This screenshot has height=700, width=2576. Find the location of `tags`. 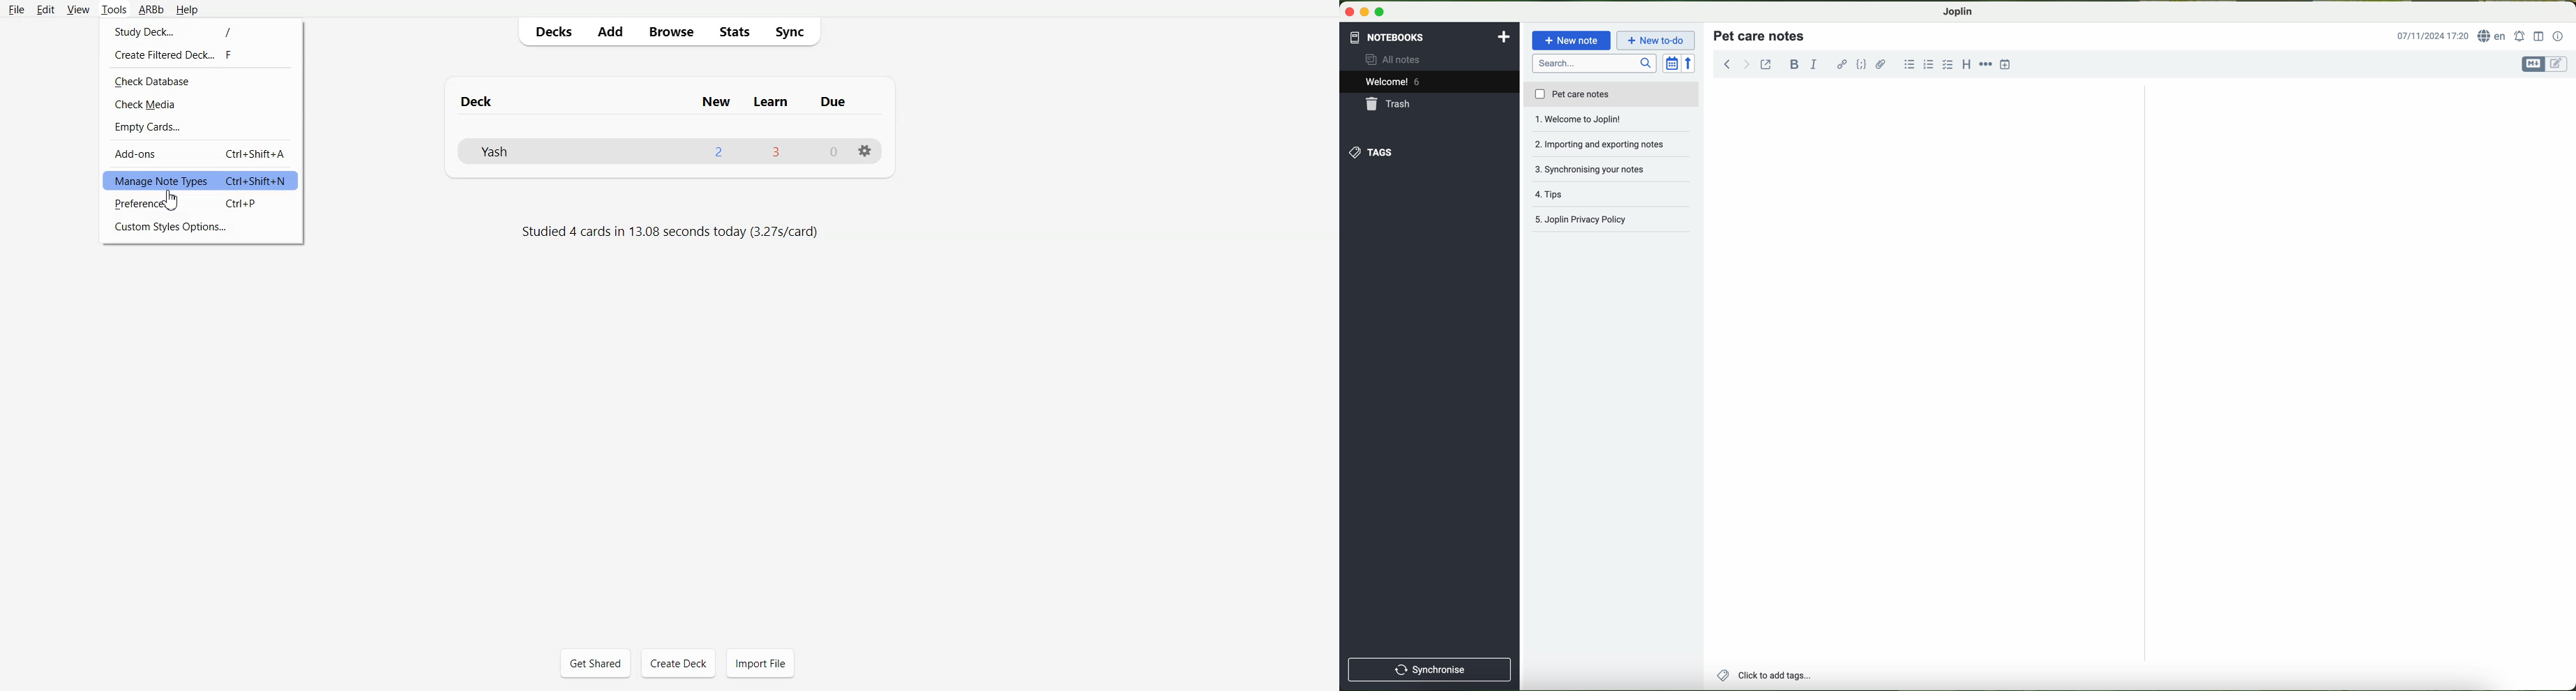

tags is located at coordinates (1369, 152).